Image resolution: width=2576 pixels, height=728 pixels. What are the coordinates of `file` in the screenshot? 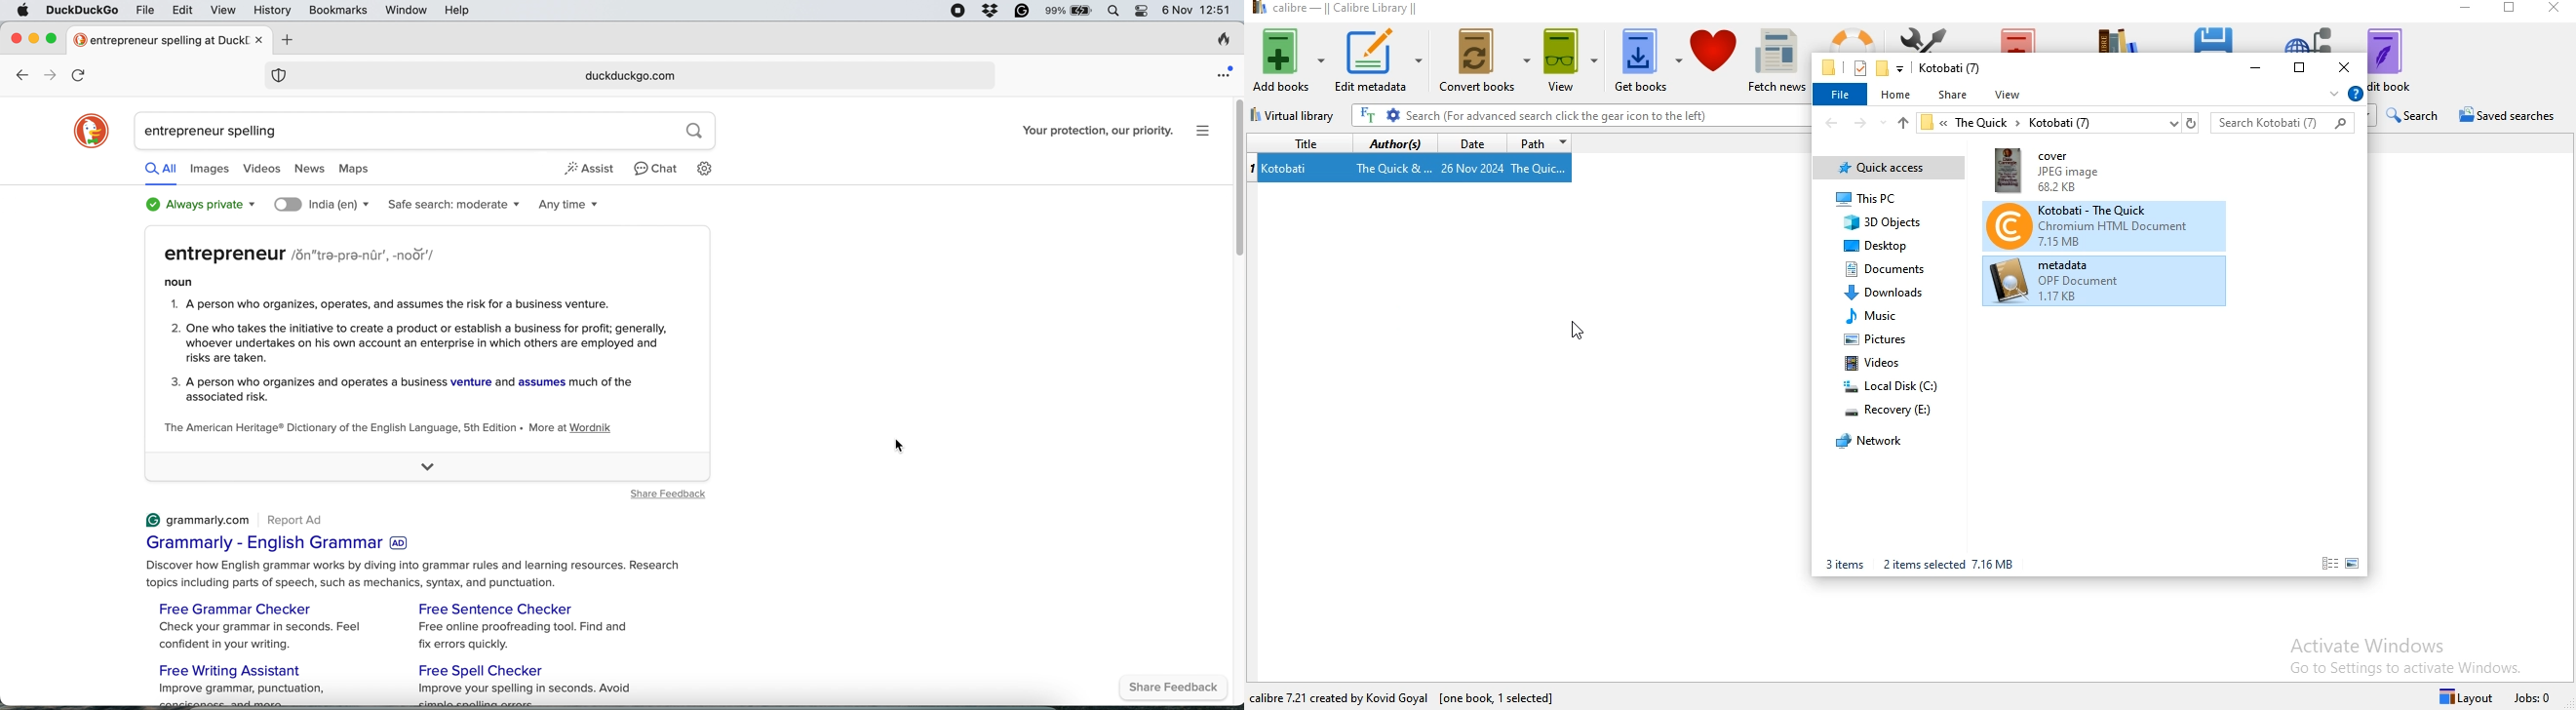 It's located at (143, 11).